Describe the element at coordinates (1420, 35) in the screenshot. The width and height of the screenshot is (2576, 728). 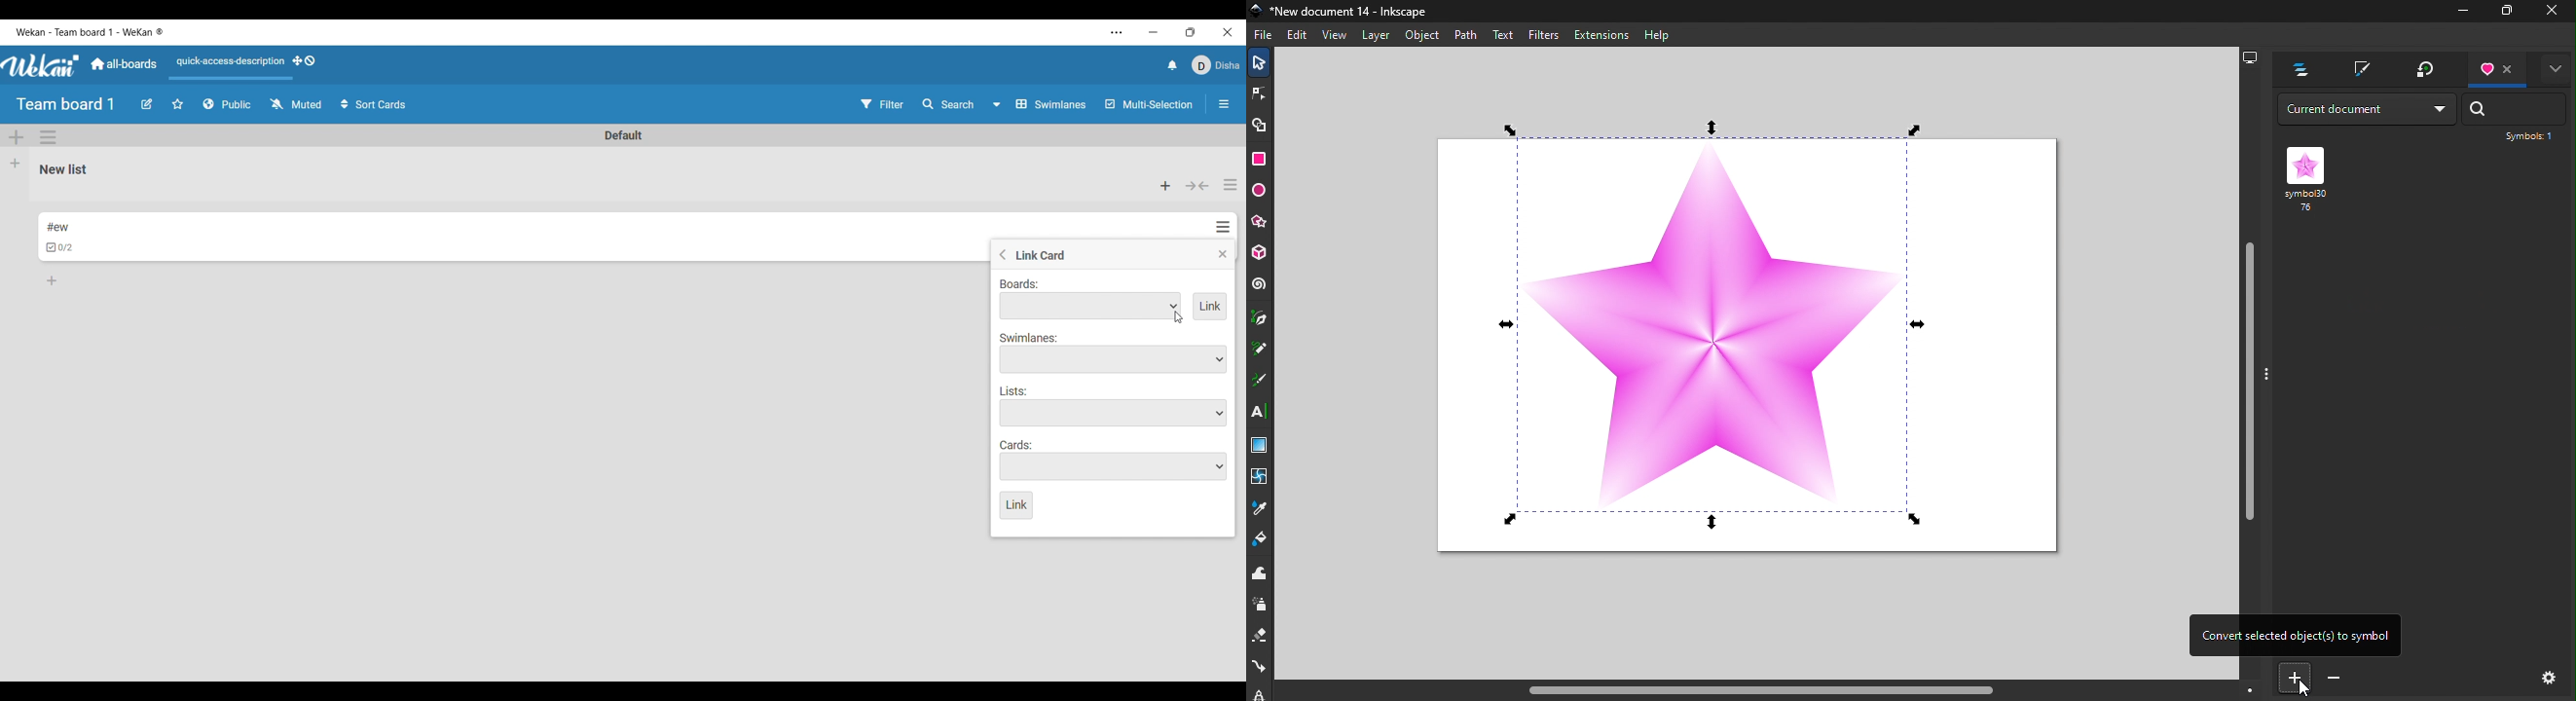
I see `Object` at that location.